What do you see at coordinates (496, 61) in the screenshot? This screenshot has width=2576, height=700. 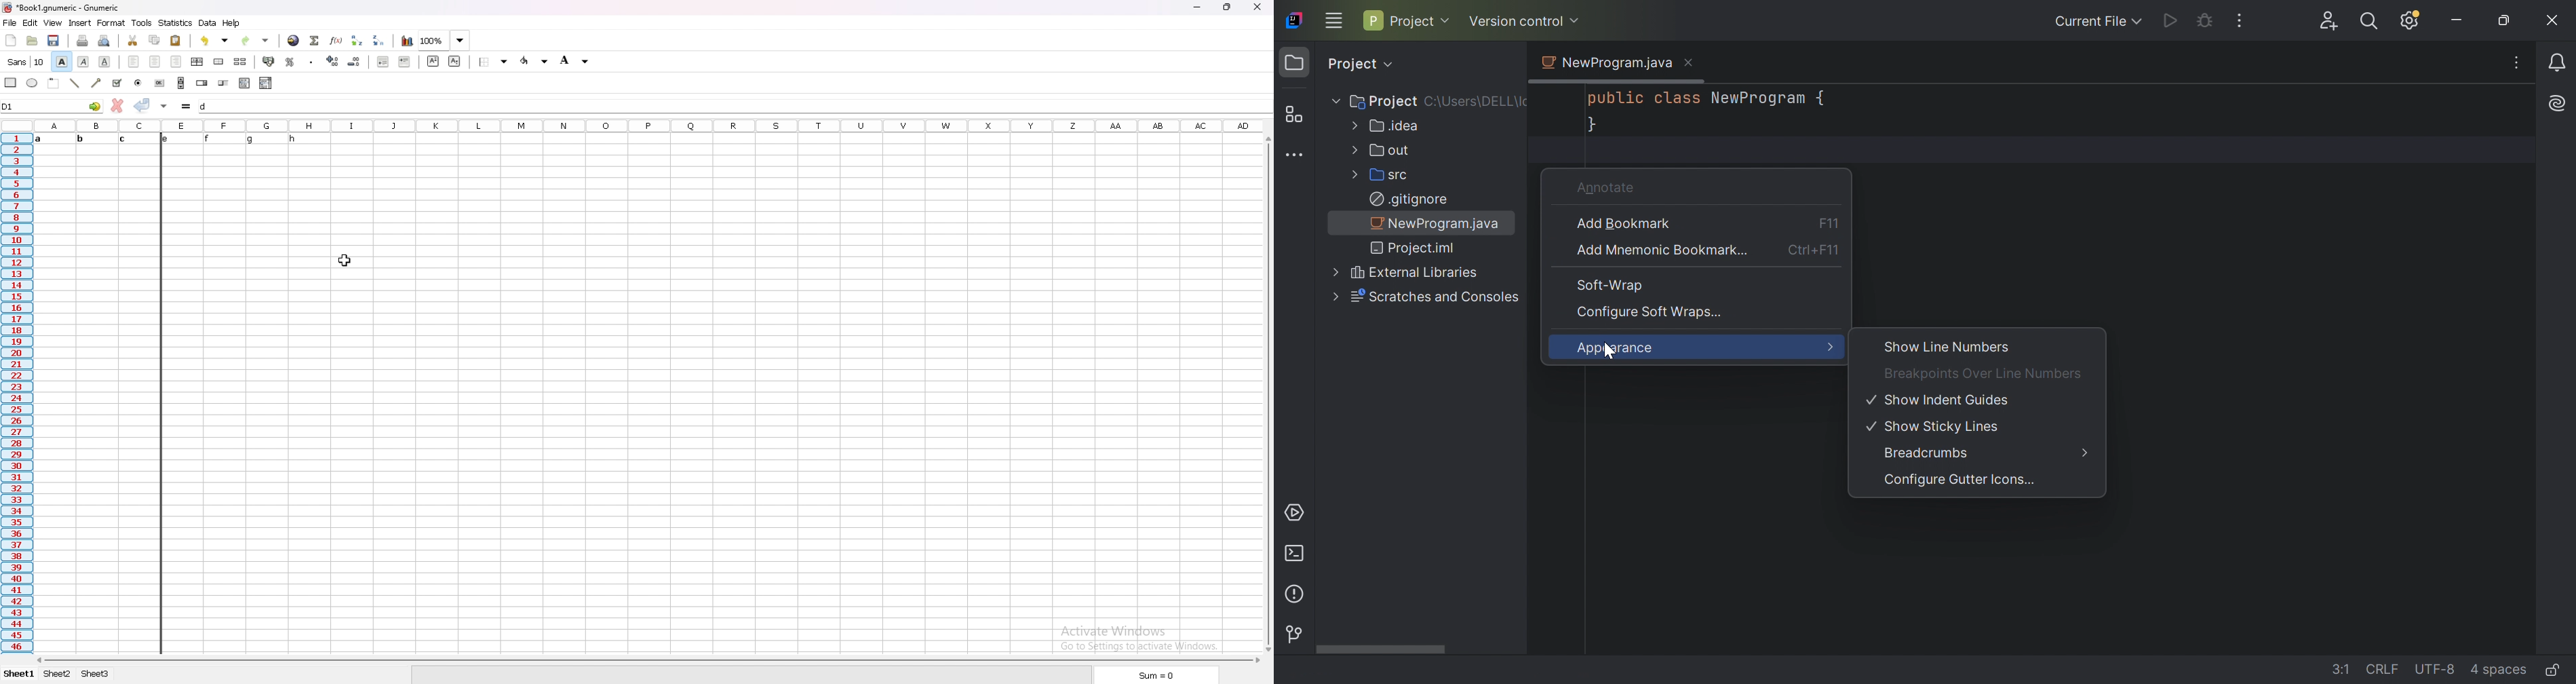 I see `border` at bounding box center [496, 61].